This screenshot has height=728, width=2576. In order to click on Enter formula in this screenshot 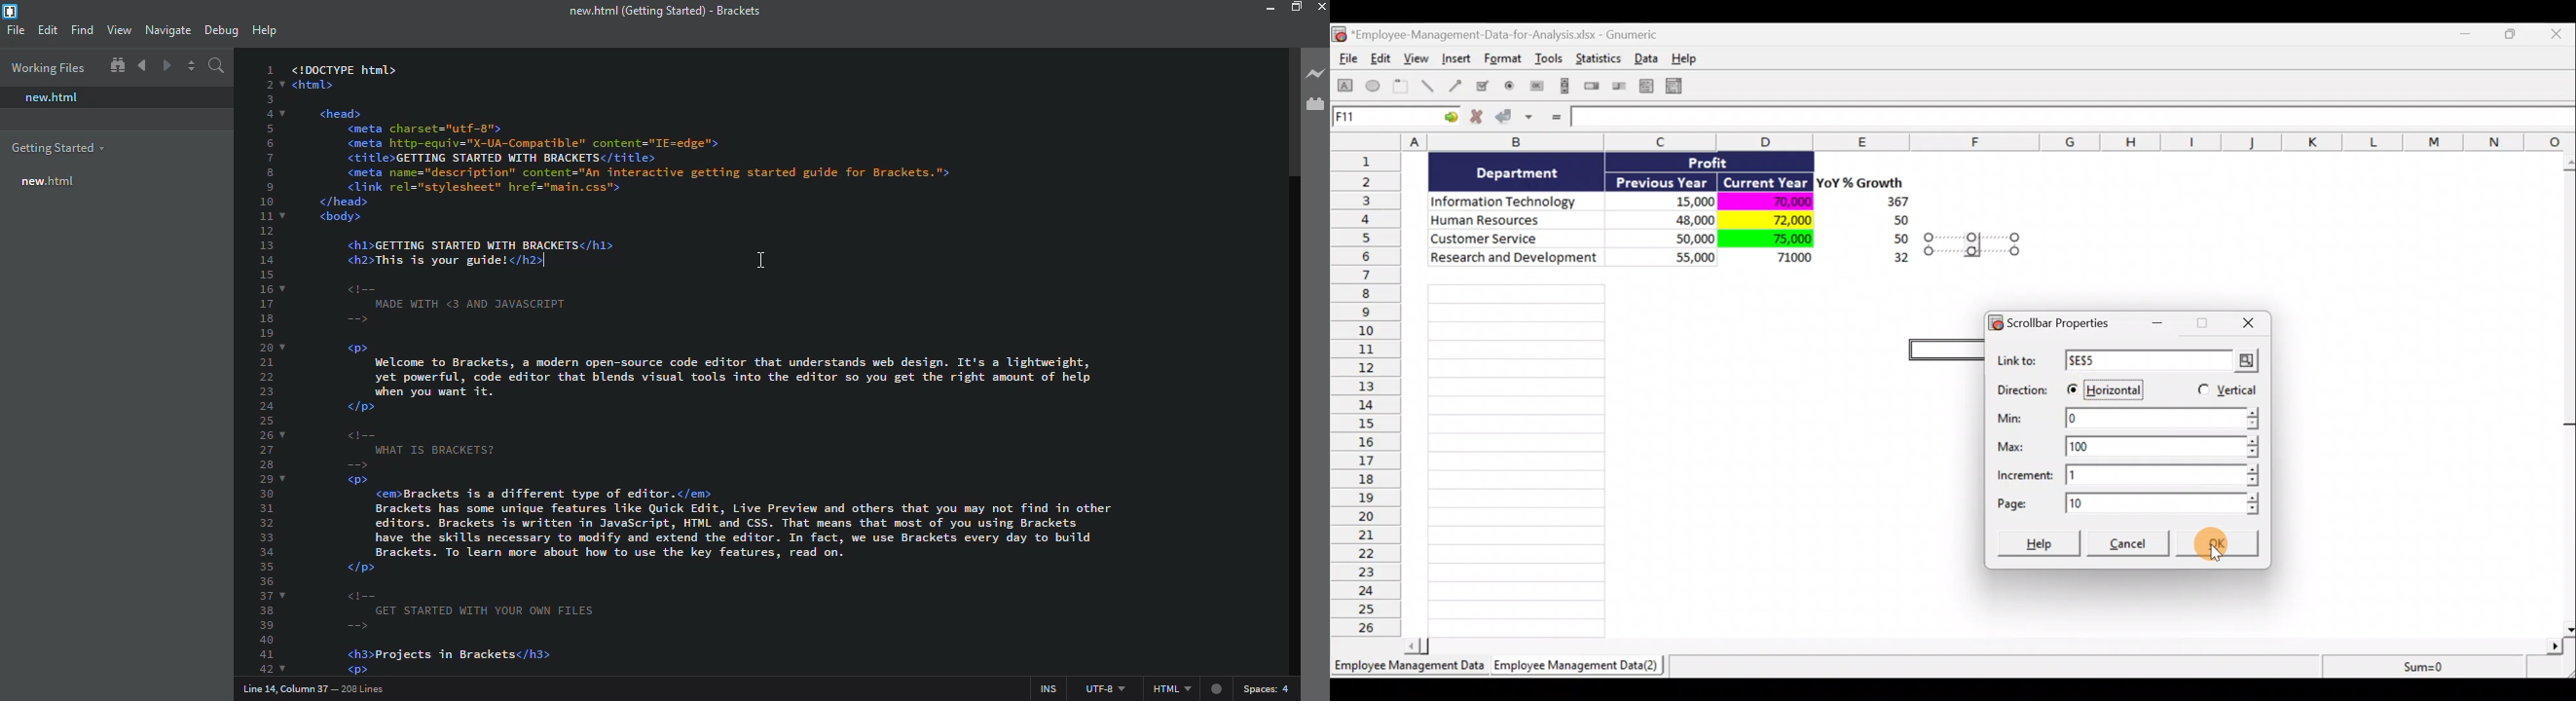, I will do `click(1554, 118)`.